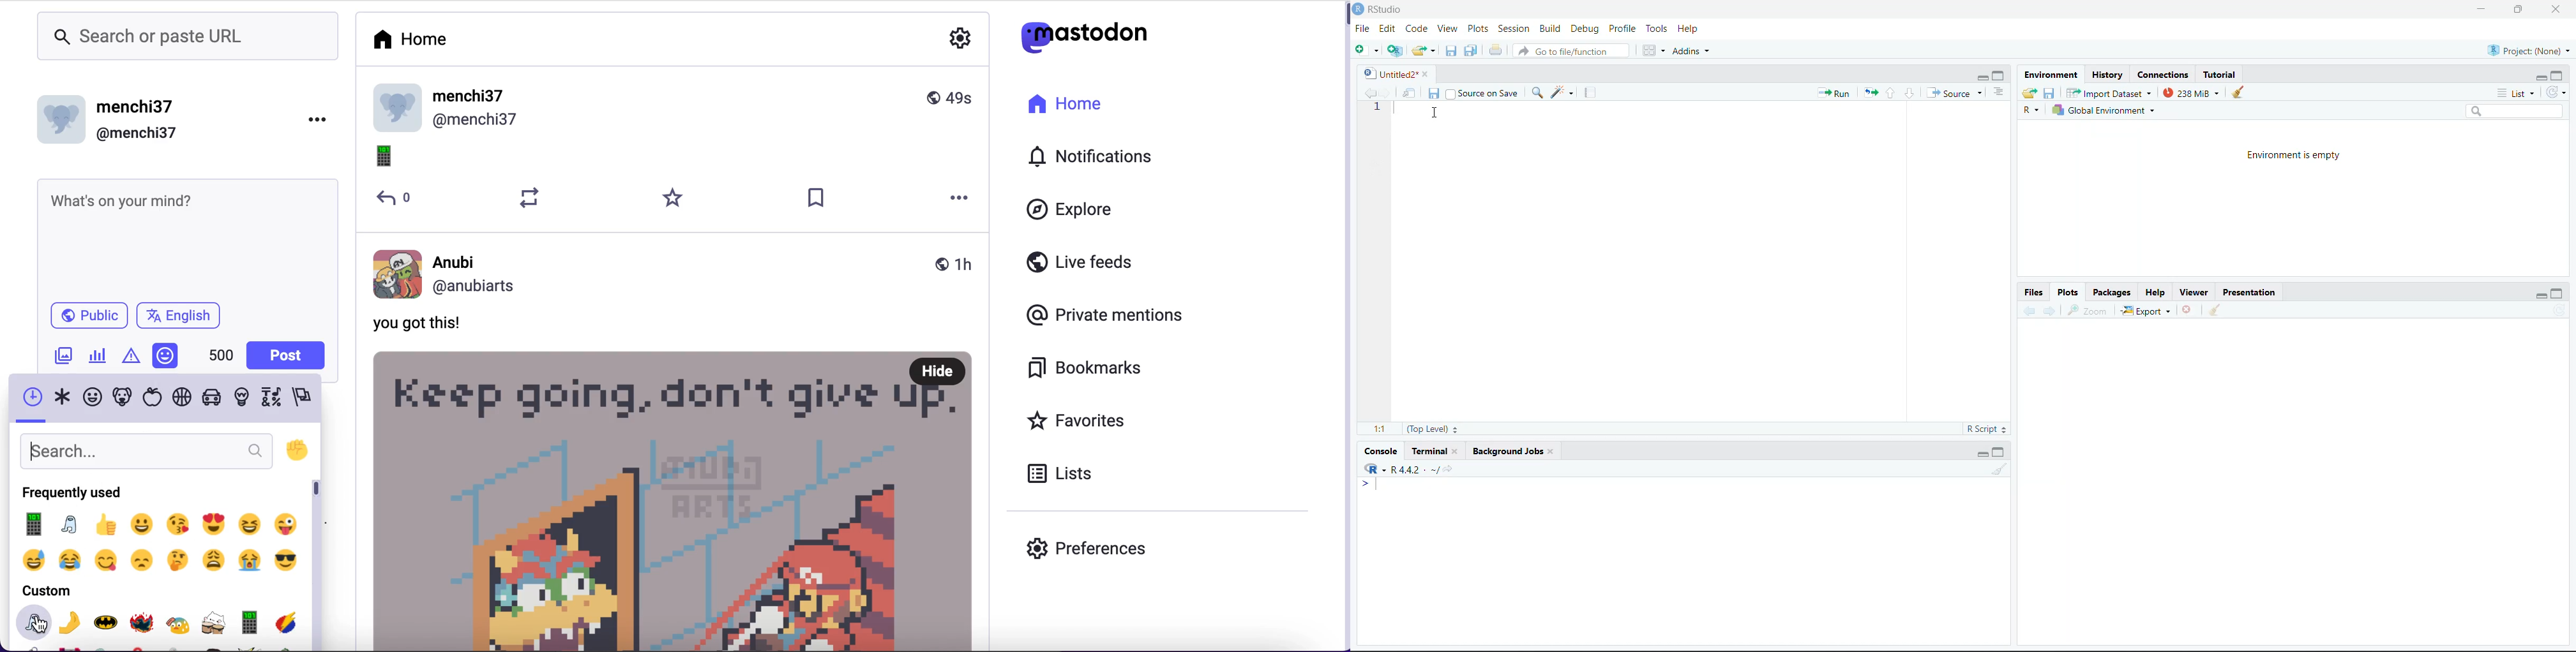 The width and height of the screenshot is (2576, 672). Describe the element at coordinates (1429, 451) in the screenshot. I see `Terminal` at that location.